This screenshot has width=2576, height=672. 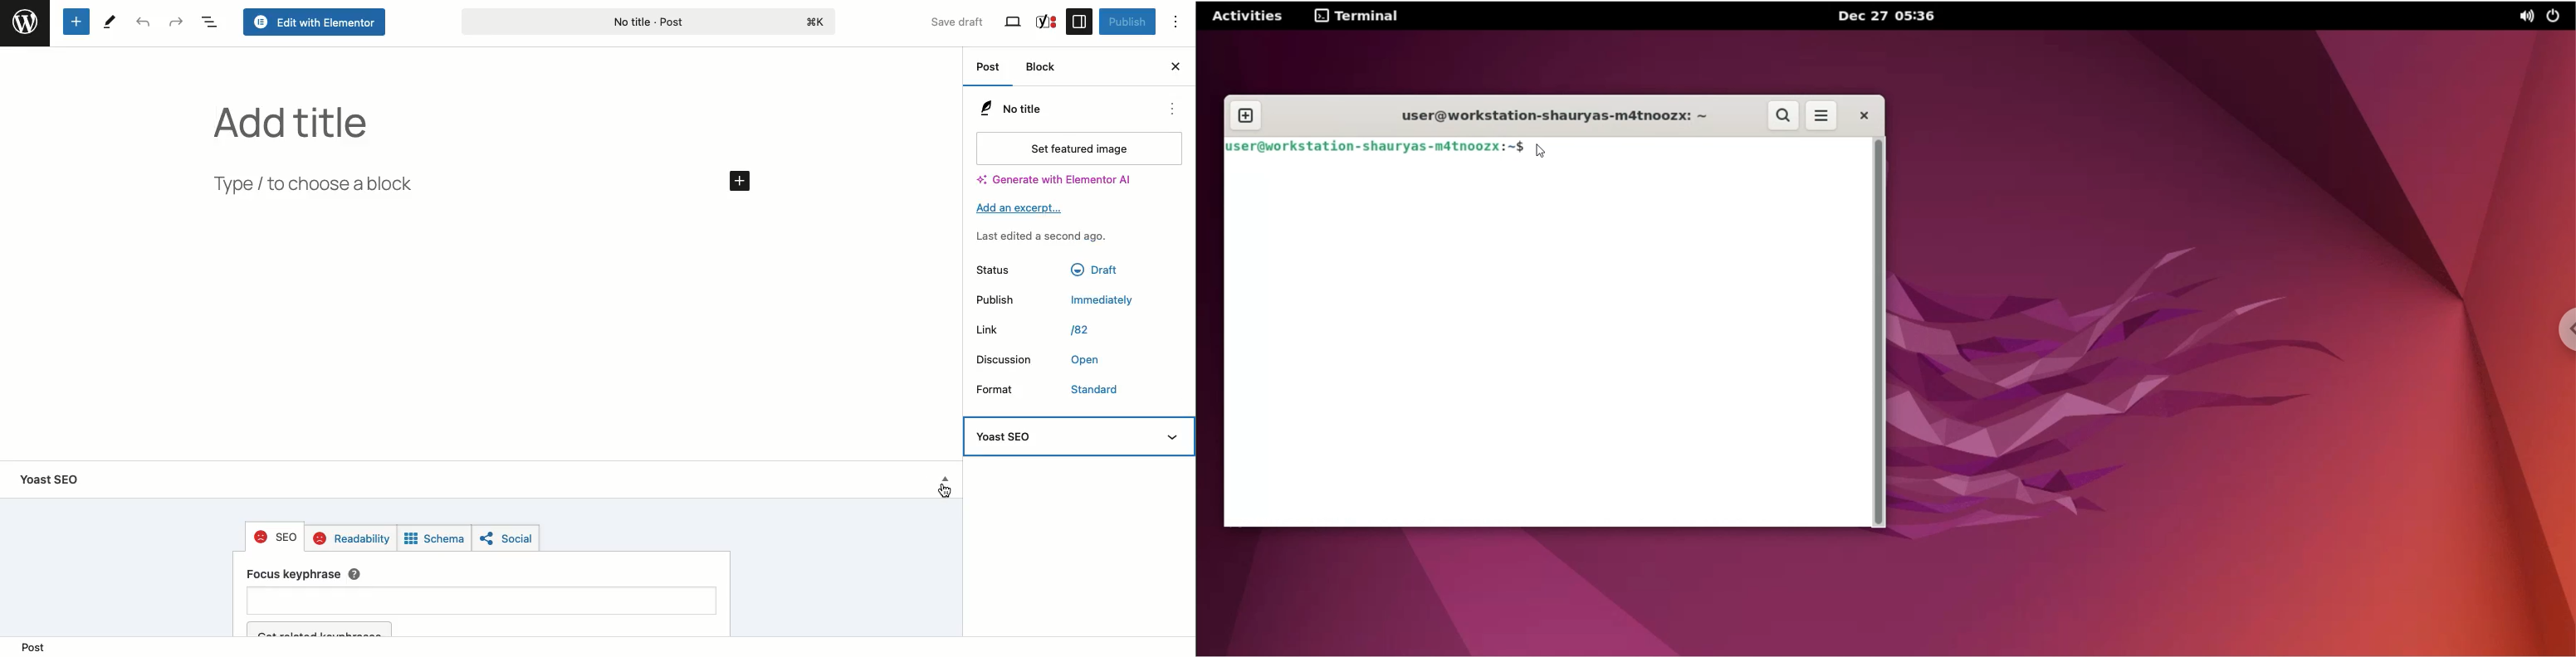 I want to click on Draft, so click(x=1092, y=267).